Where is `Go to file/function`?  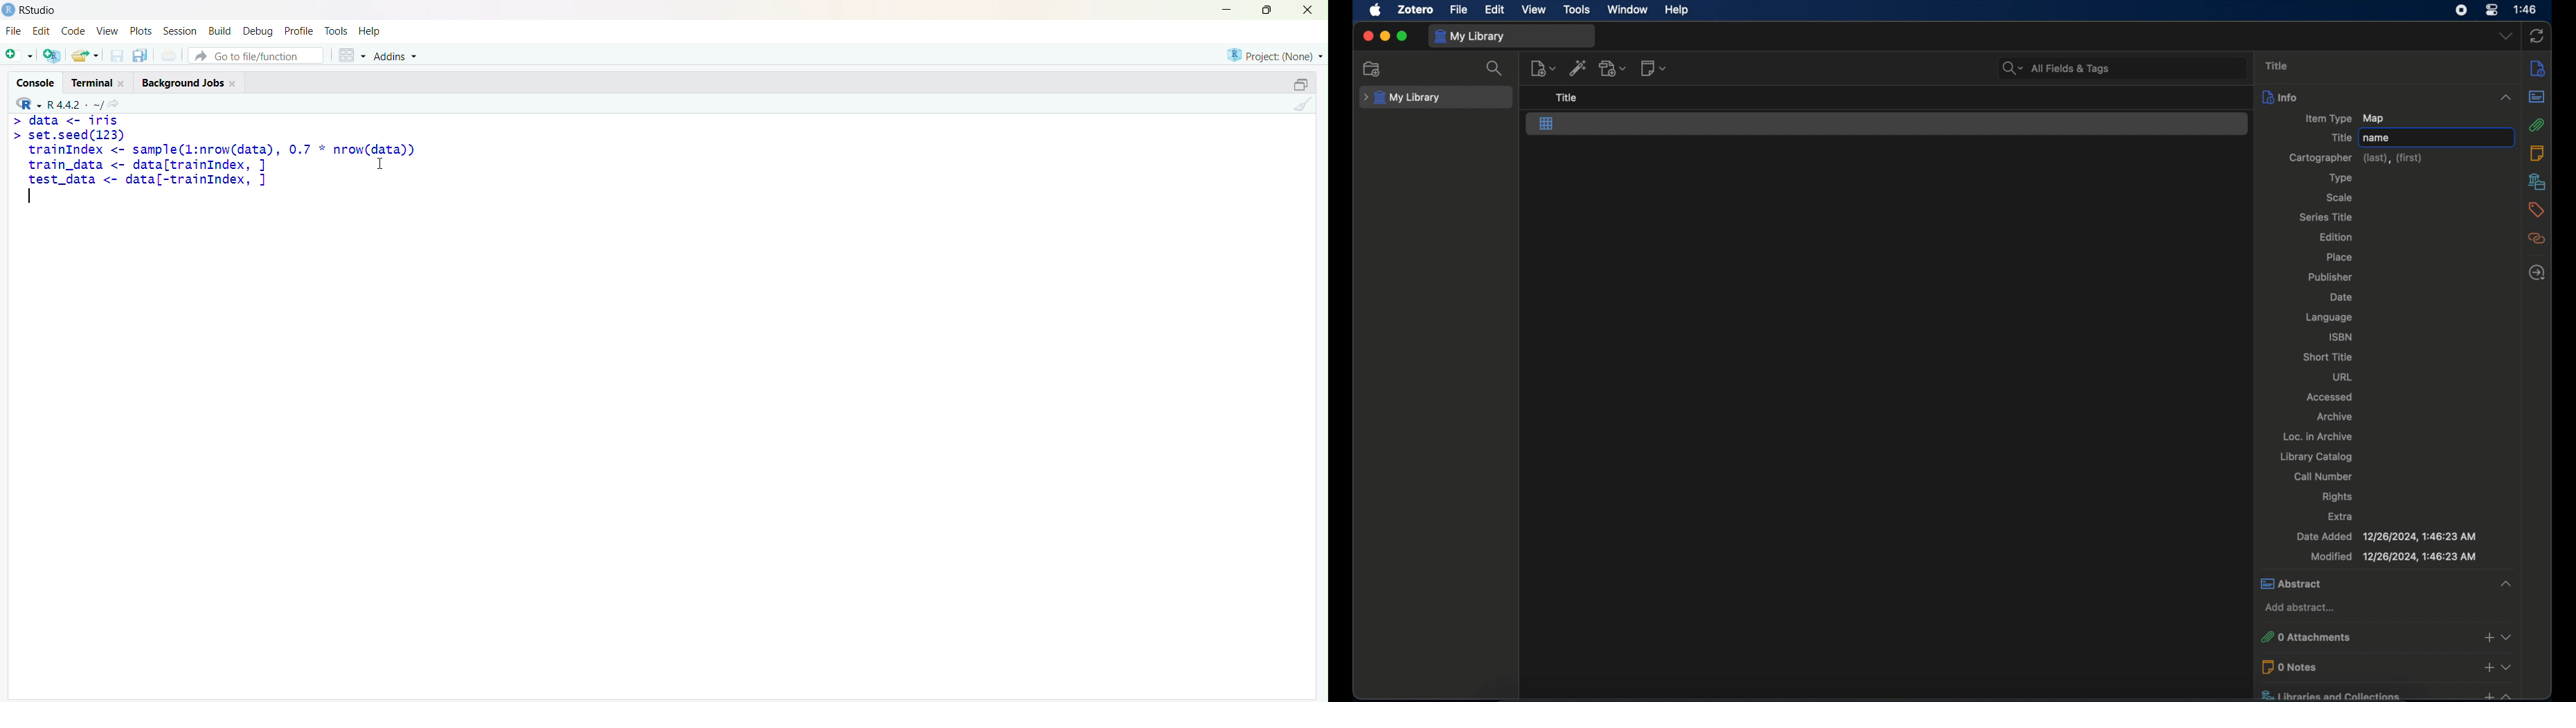
Go to file/function is located at coordinates (255, 53).